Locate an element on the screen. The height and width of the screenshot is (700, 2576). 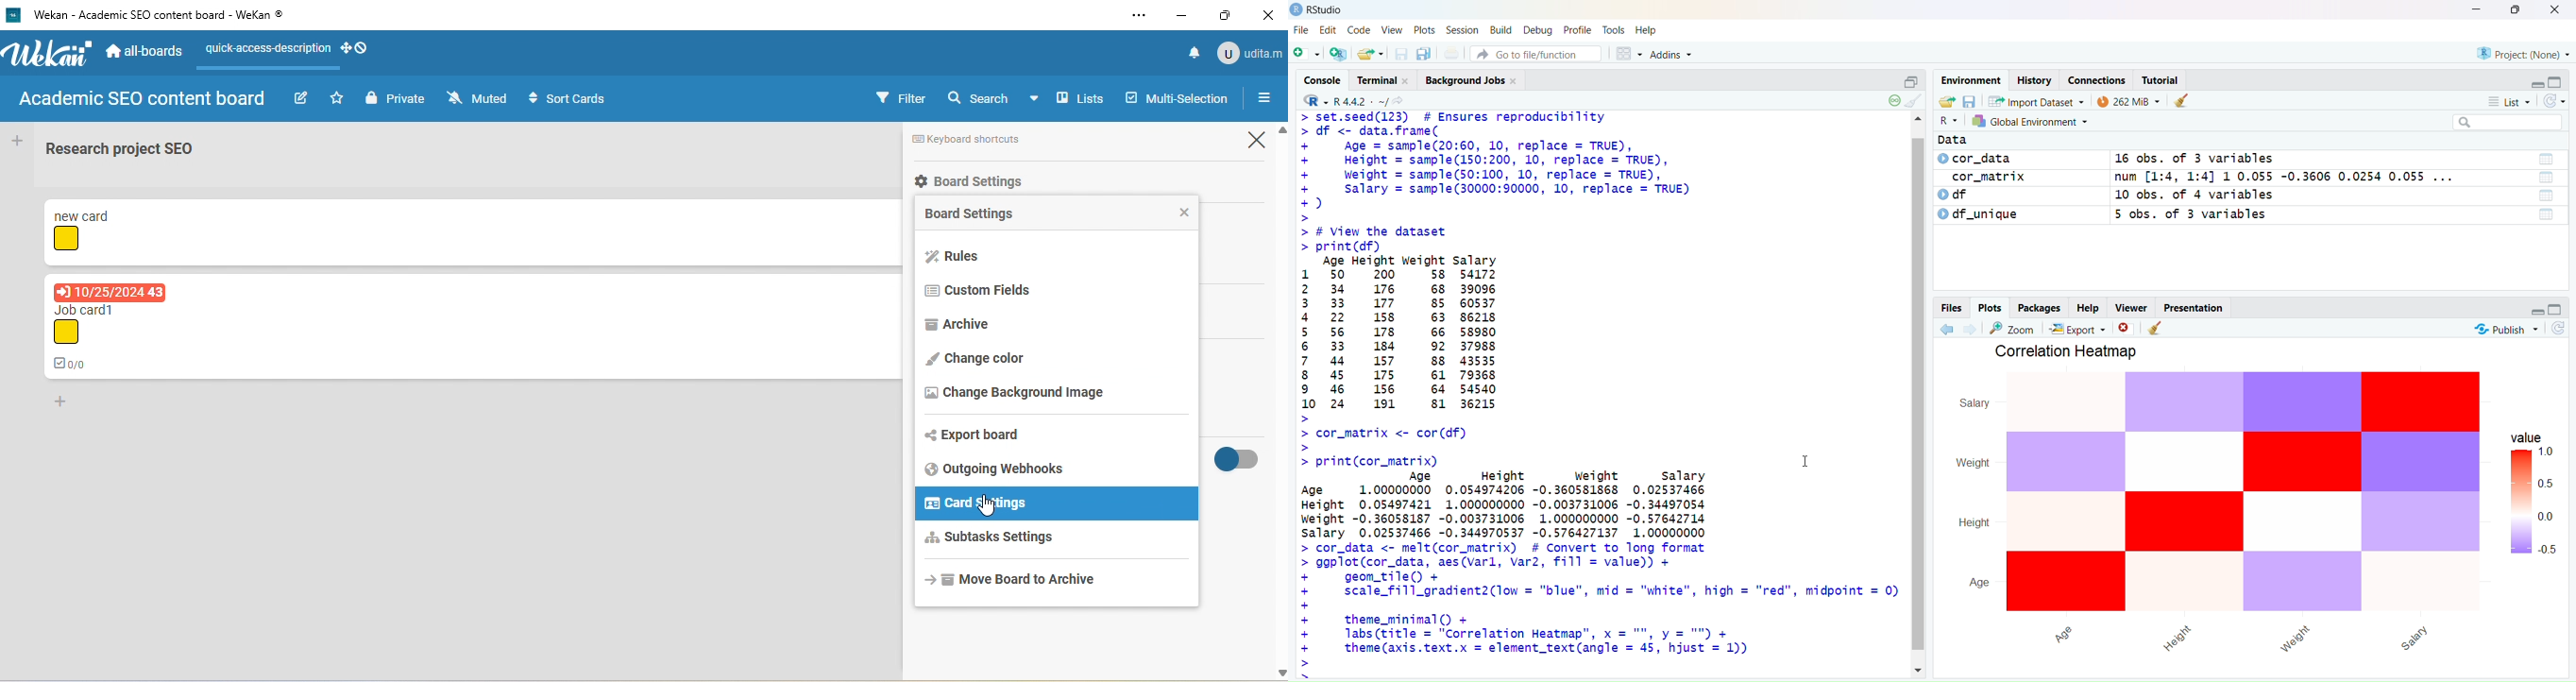
Maximize is located at coordinates (2516, 10).